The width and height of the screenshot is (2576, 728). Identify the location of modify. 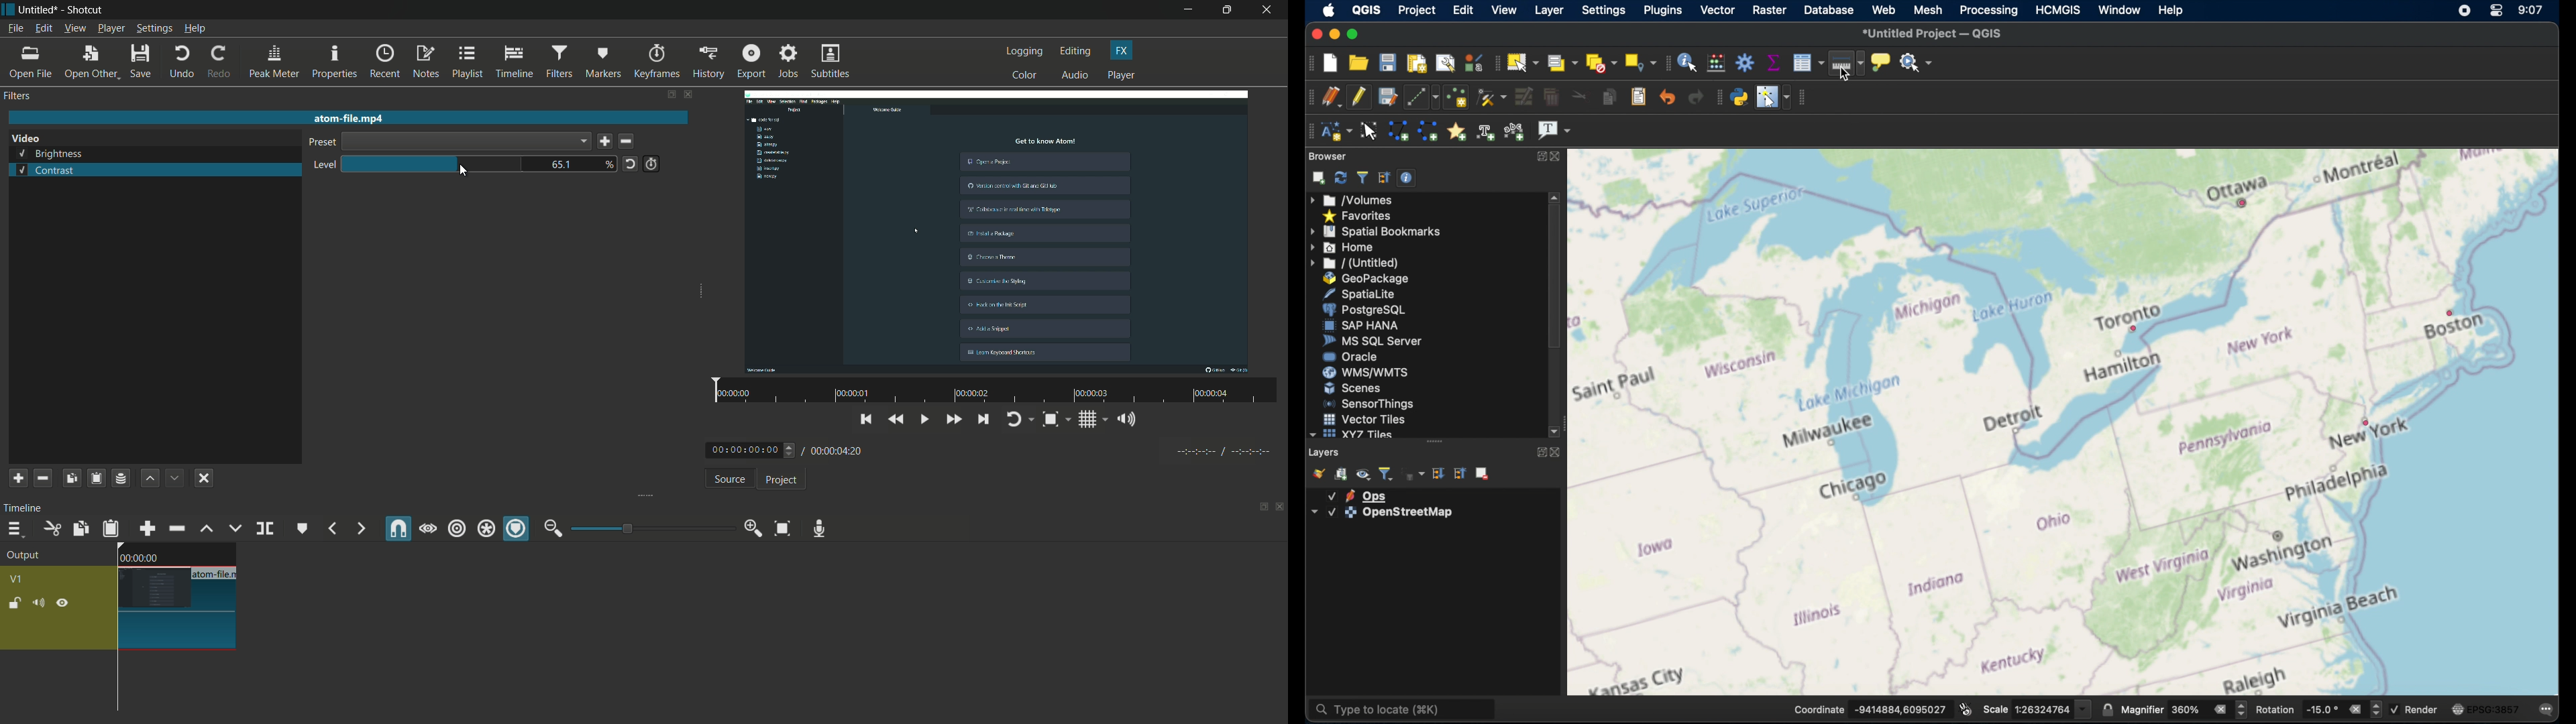
(1523, 96).